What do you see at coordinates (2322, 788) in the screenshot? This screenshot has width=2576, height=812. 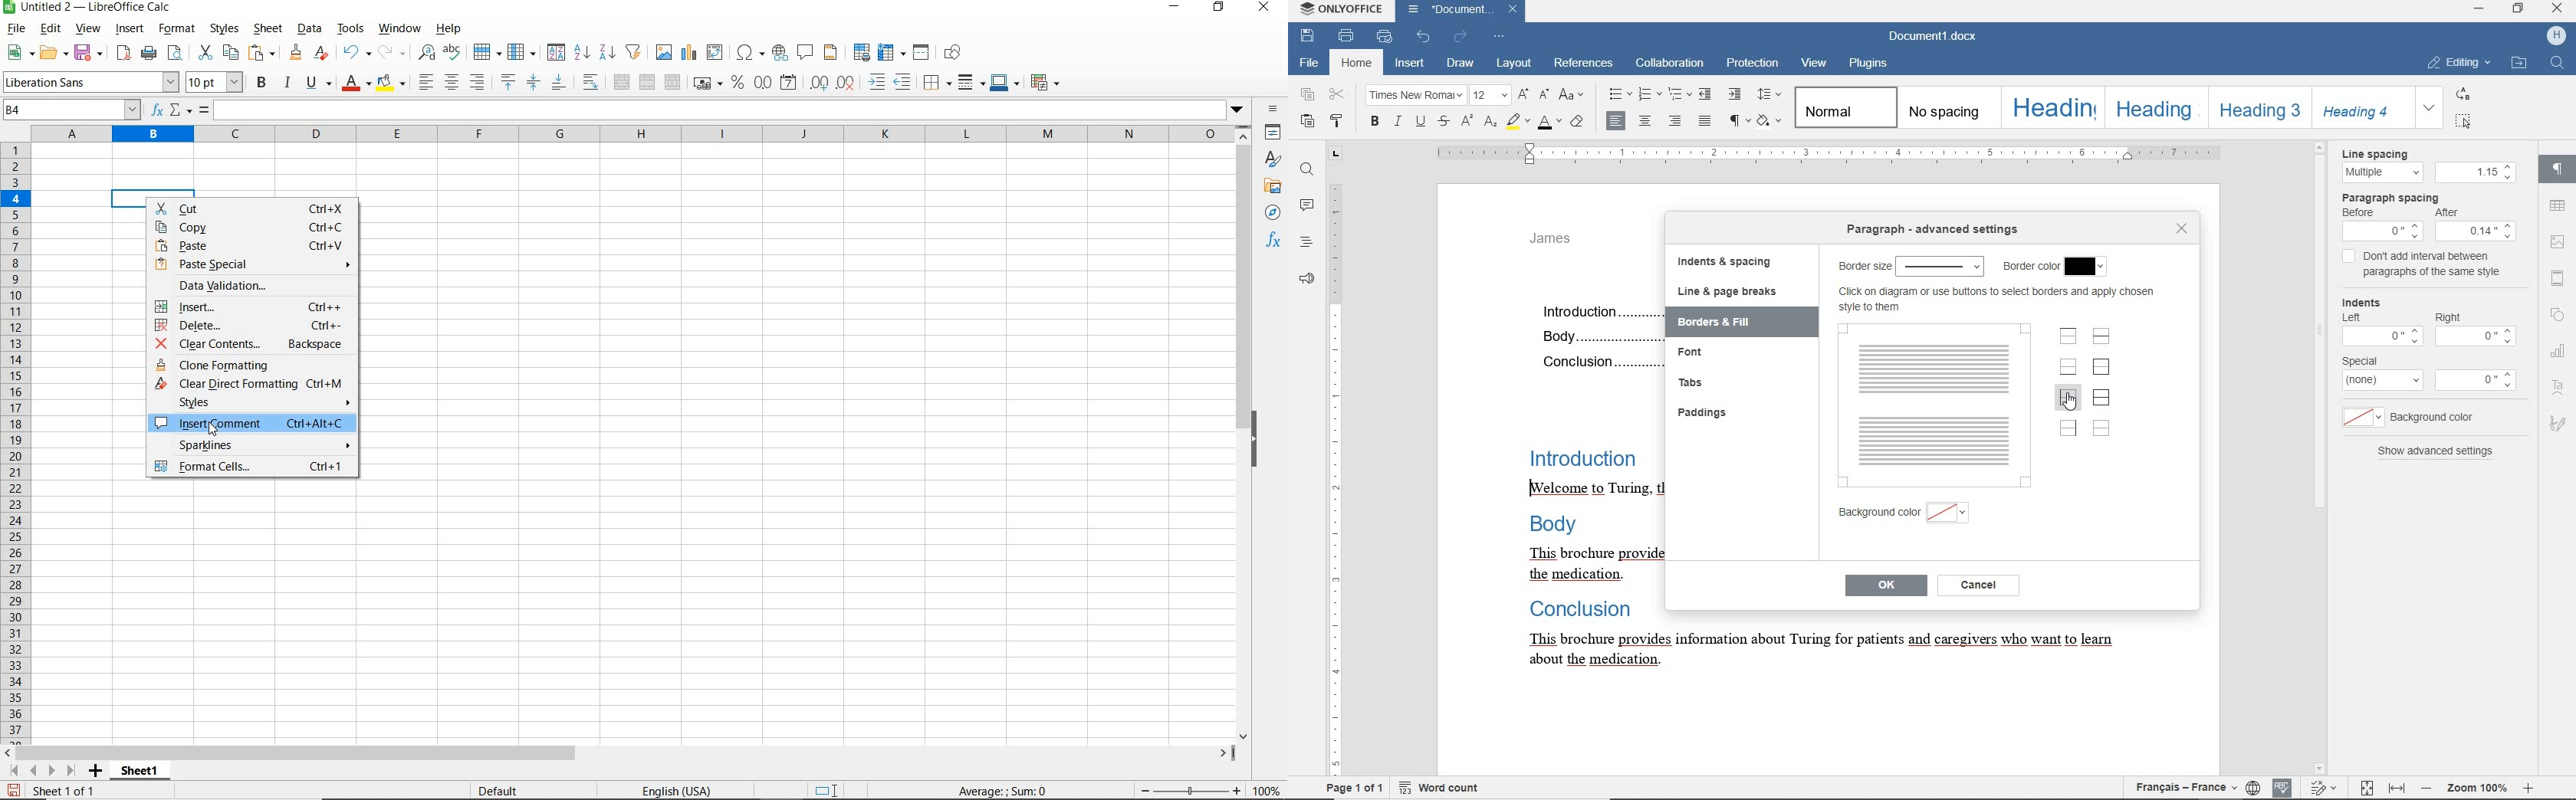 I see `fit to page` at bounding box center [2322, 788].